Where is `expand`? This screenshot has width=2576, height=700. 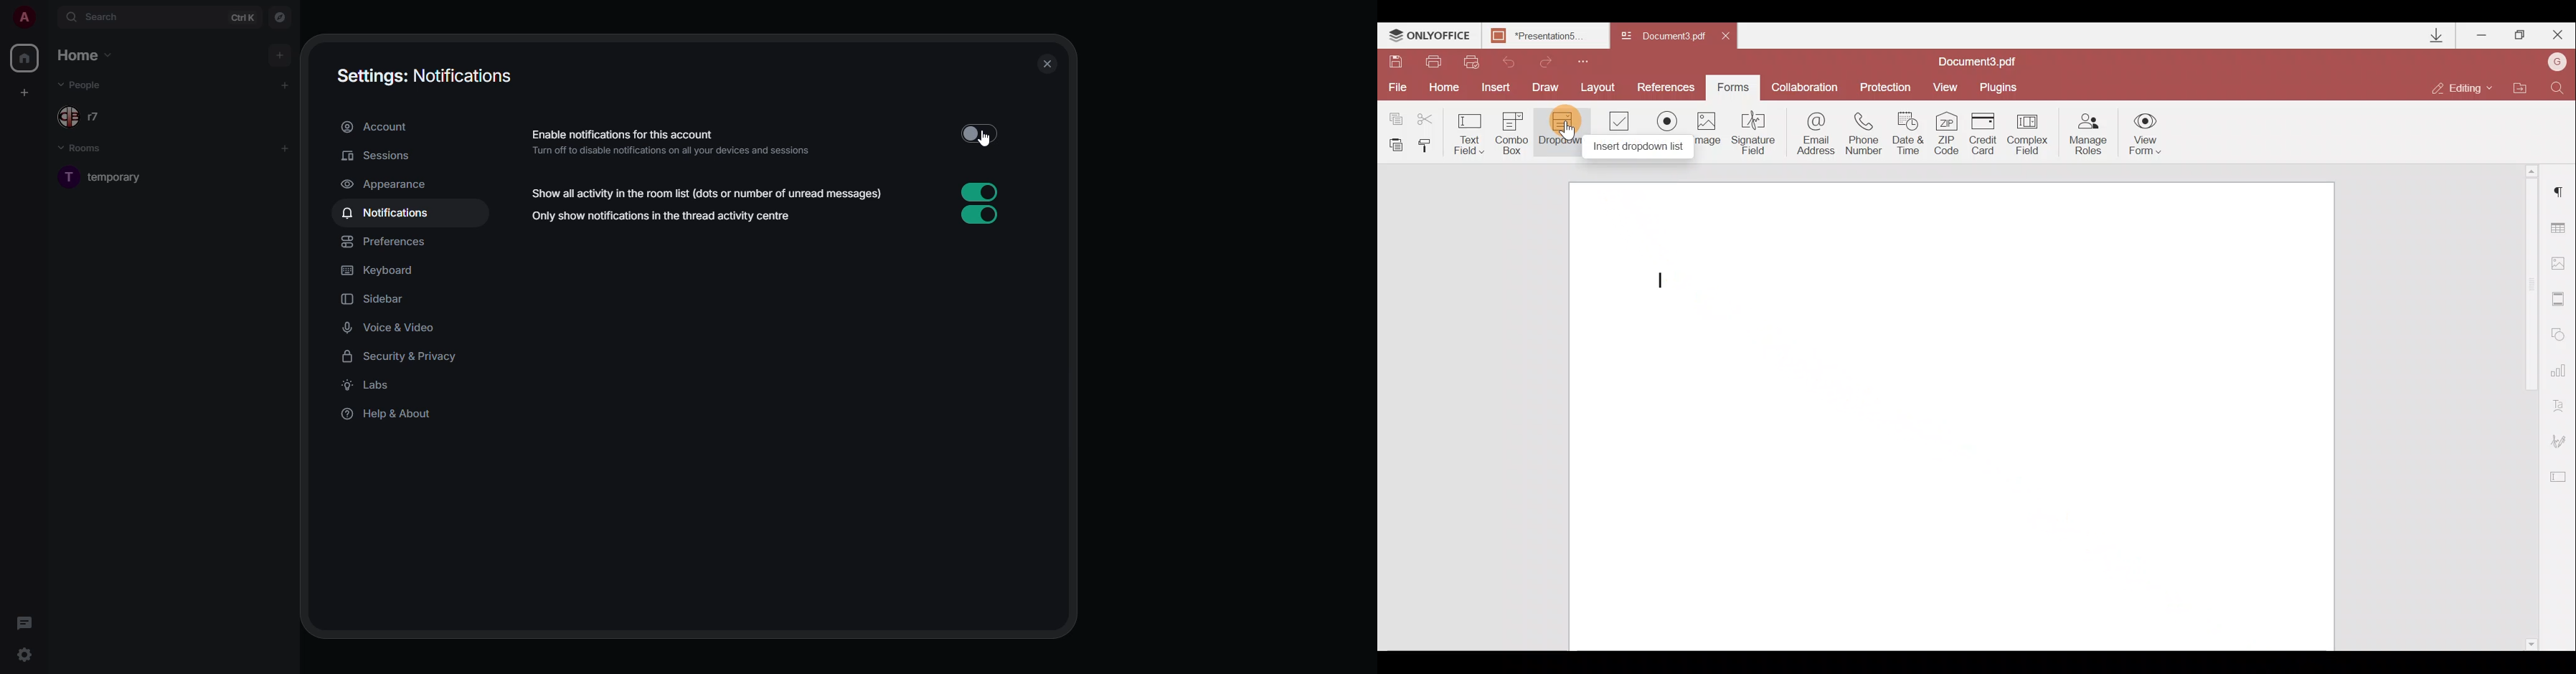
expand is located at coordinates (47, 17).